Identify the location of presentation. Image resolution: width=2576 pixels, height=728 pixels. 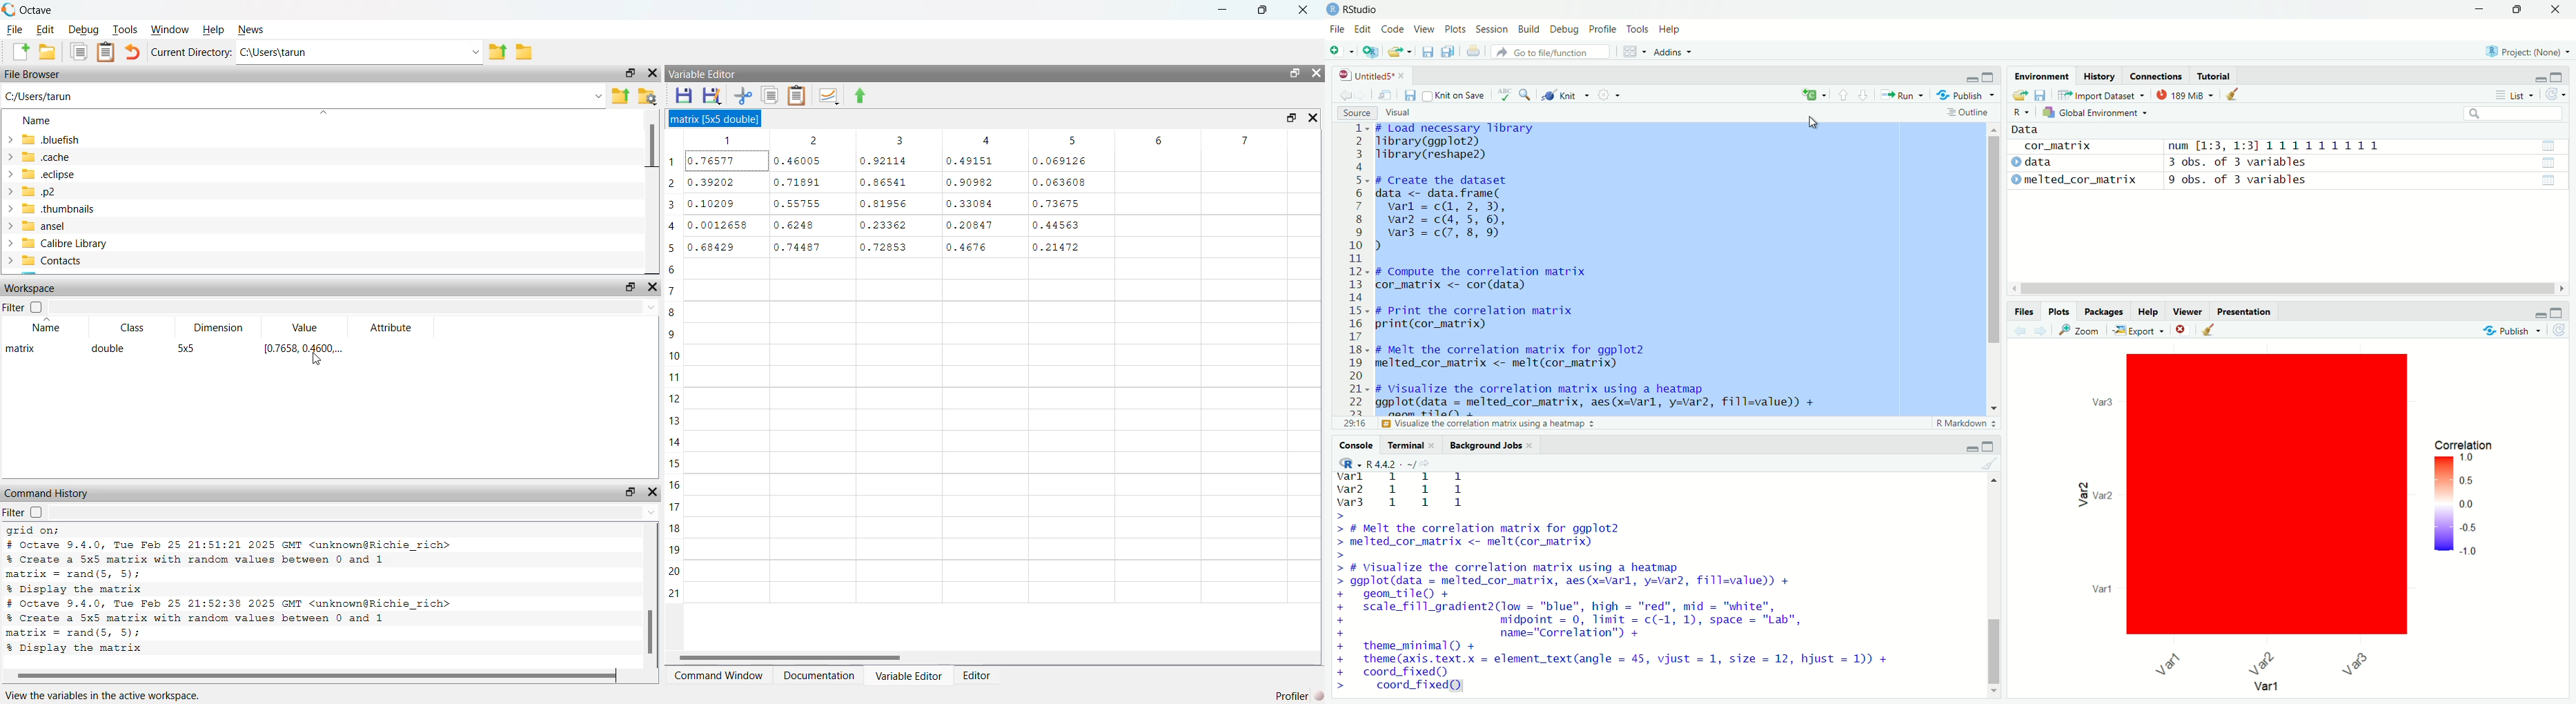
(2244, 312).